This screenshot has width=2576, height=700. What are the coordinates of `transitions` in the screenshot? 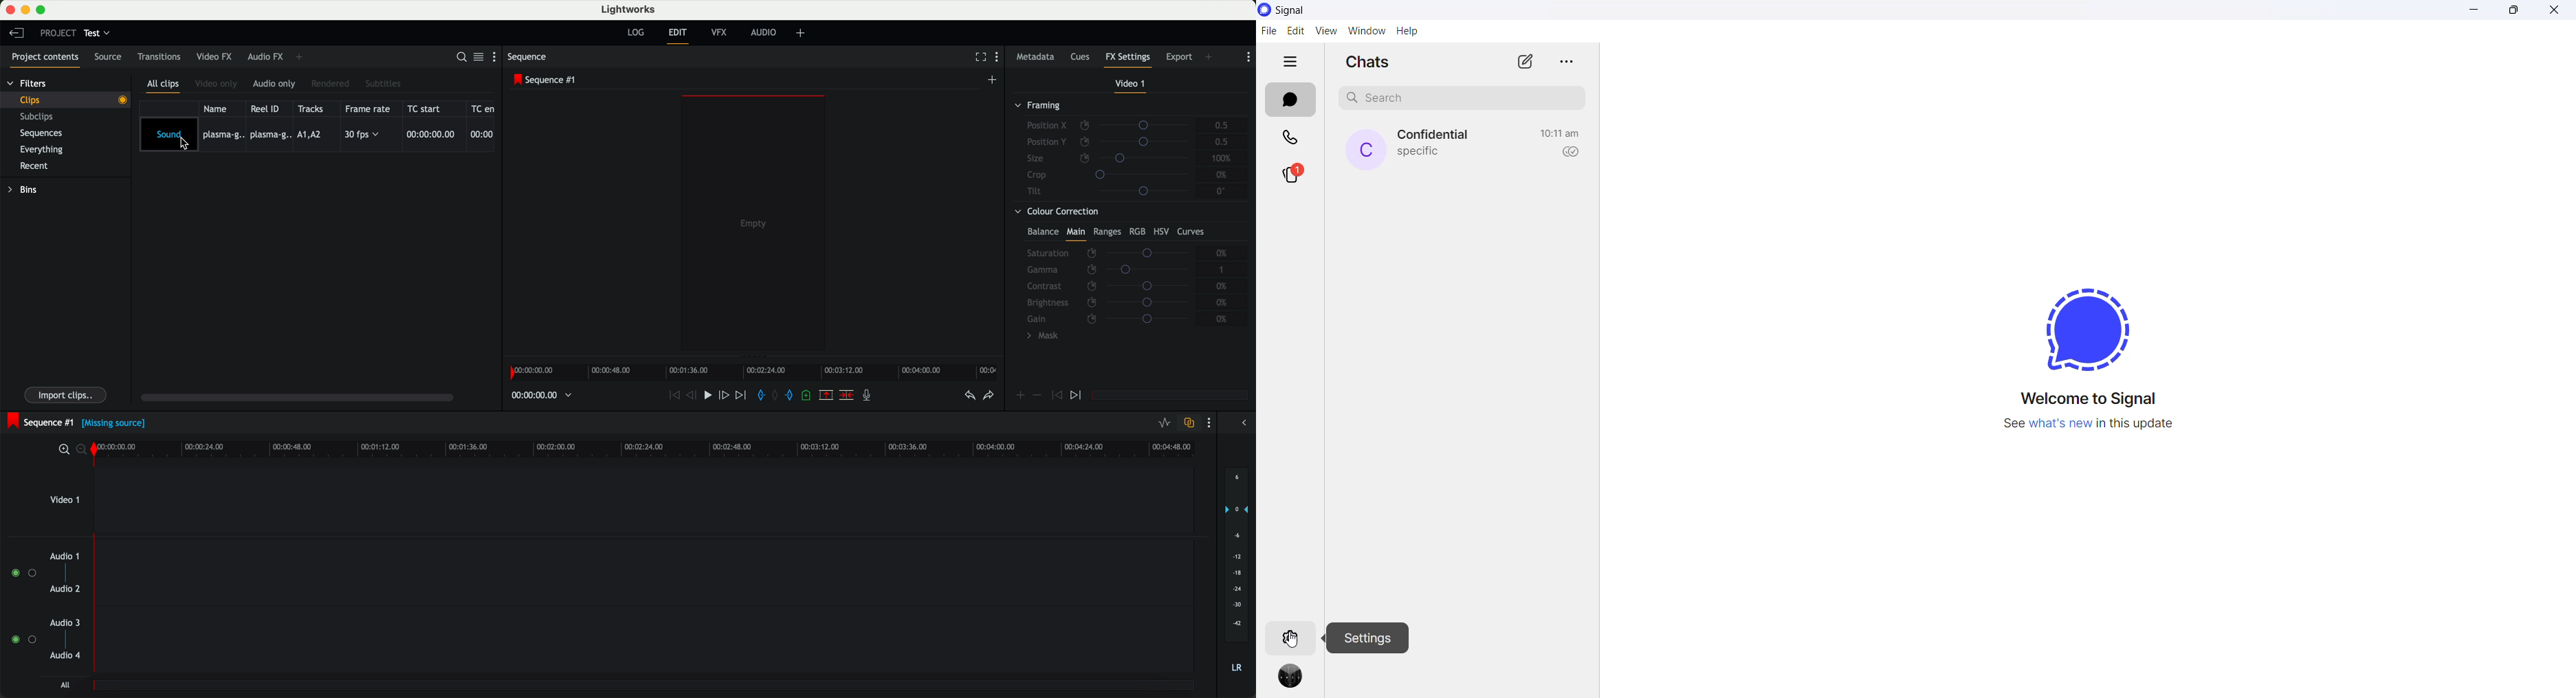 It's located at (159, 58).